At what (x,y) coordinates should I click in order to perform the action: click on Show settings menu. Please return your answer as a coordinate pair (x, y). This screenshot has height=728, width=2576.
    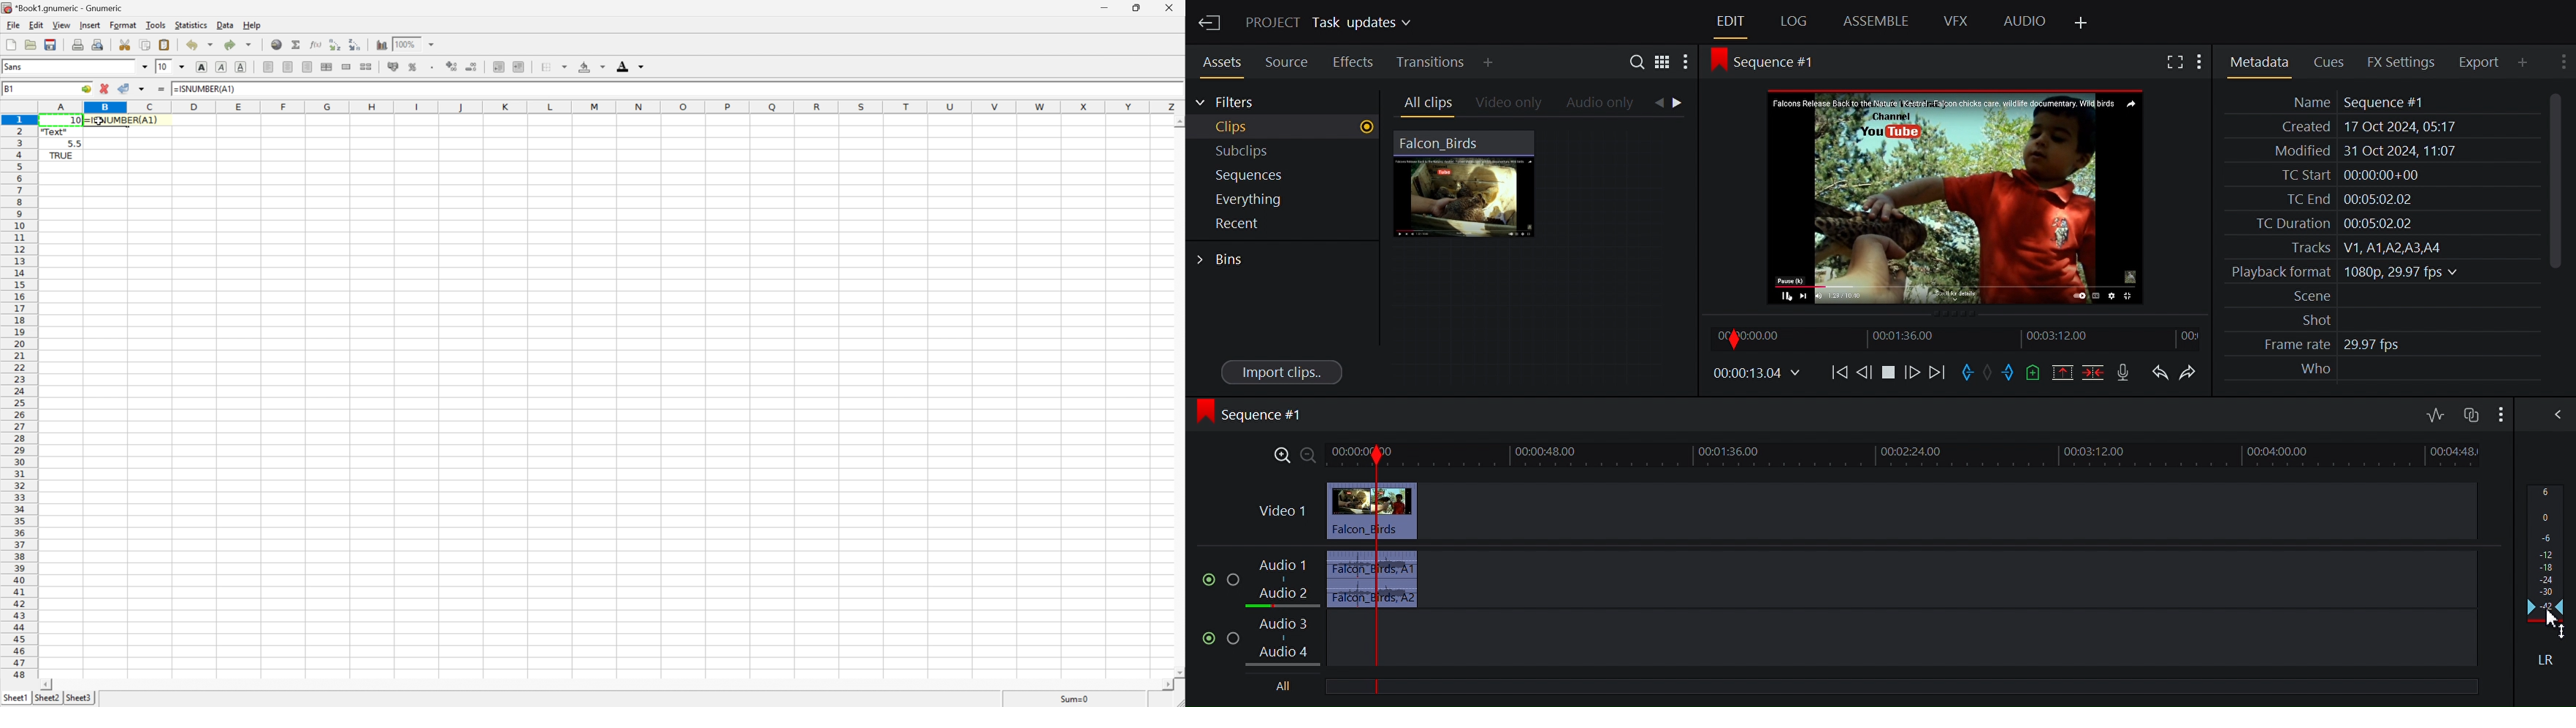
    Looking at the image, I should click on (1687, 61).